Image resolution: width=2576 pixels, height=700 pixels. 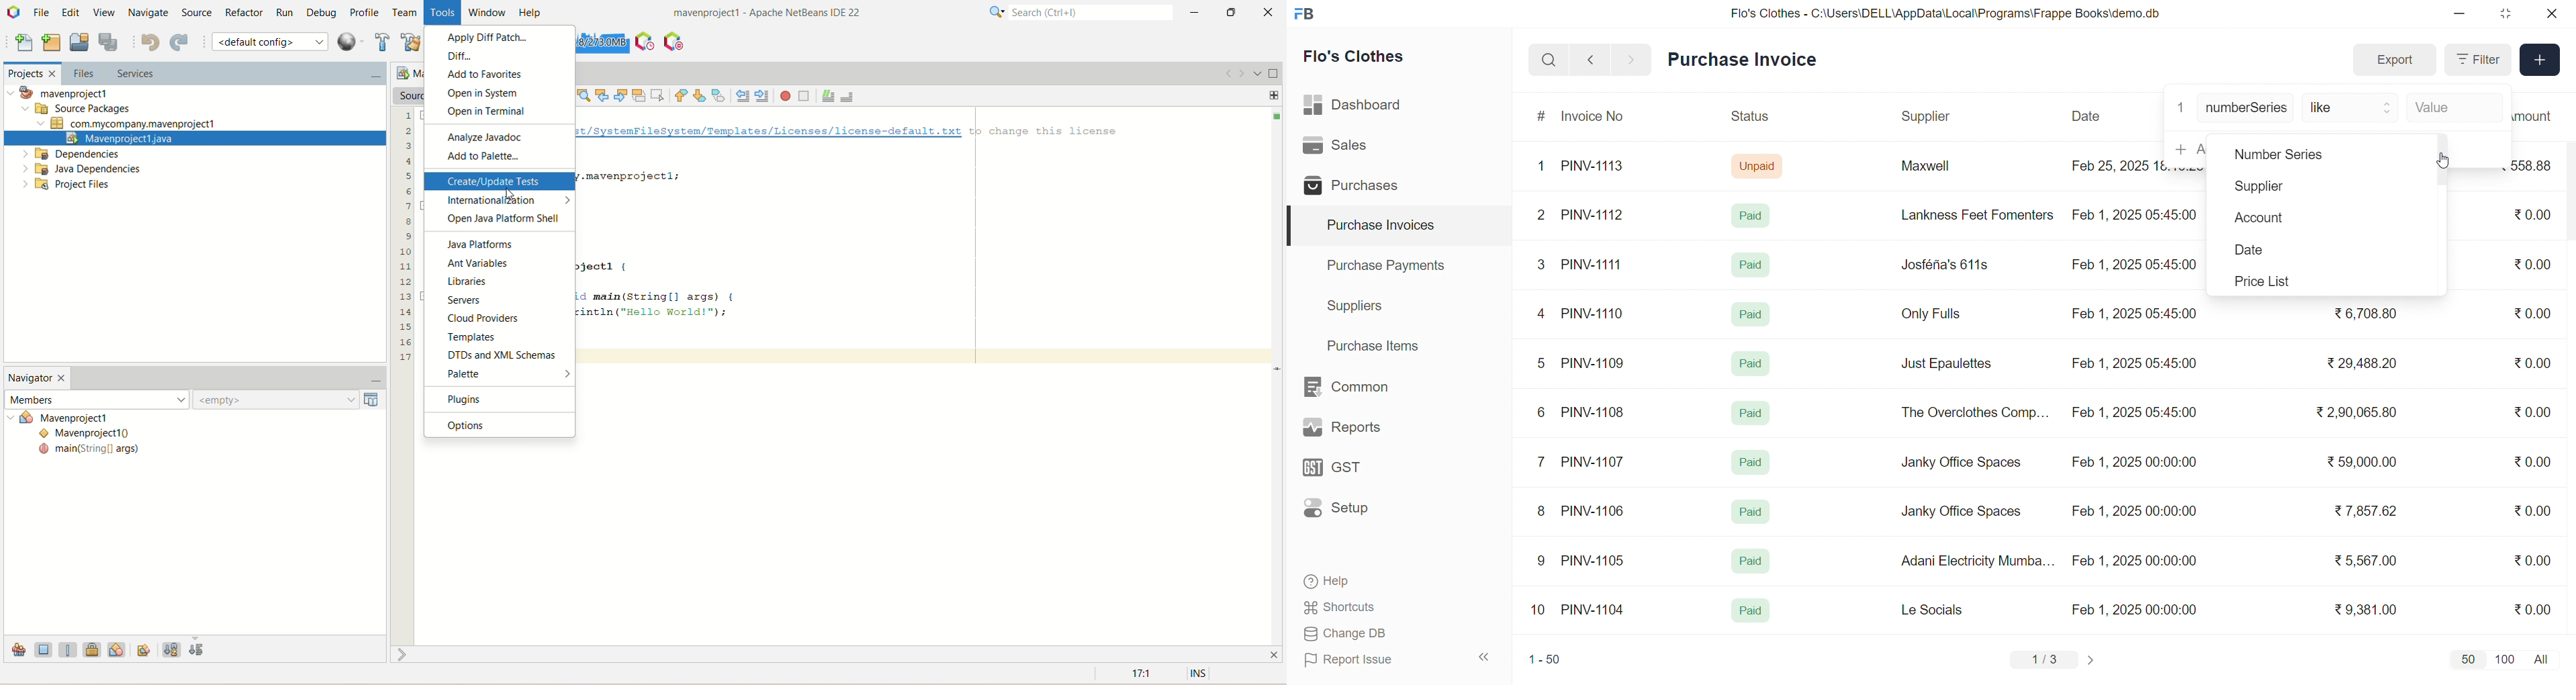 I want to click on ₹0.00, so click(x=2532, y=414).